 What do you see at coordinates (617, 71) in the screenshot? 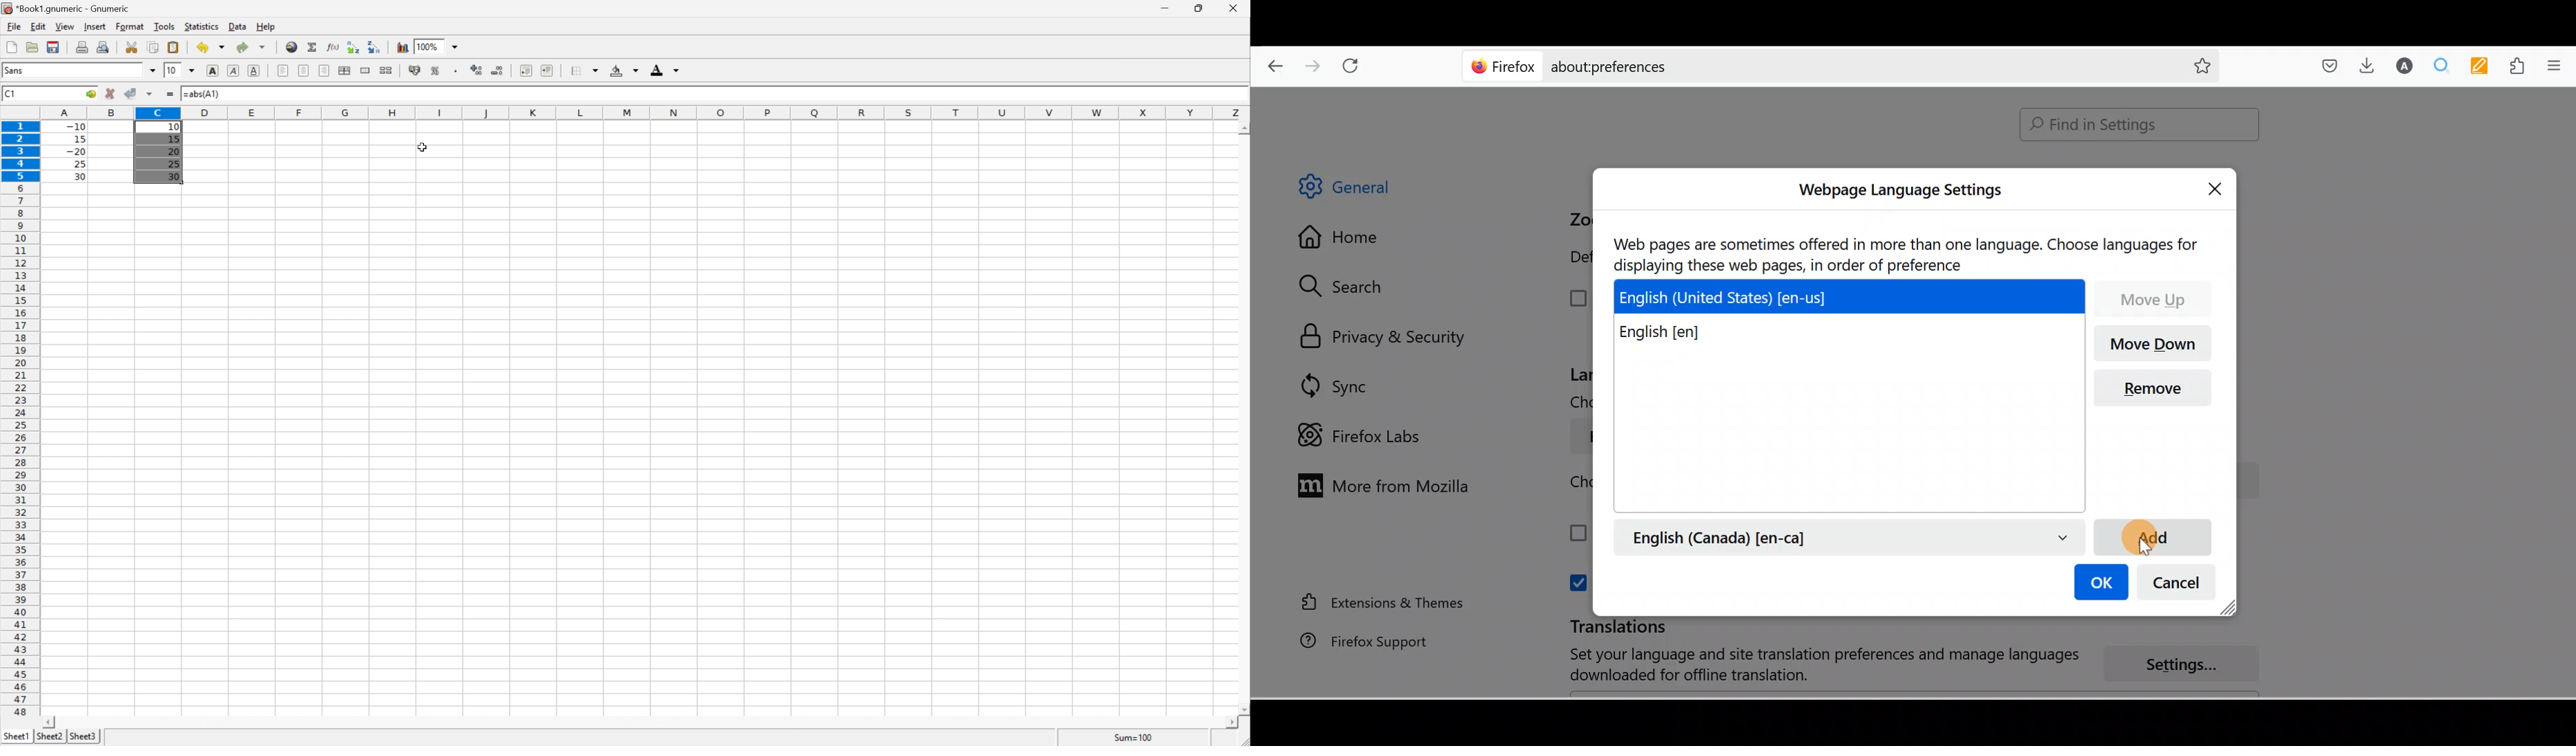
I see `Background` at bounding box center [617, 71].